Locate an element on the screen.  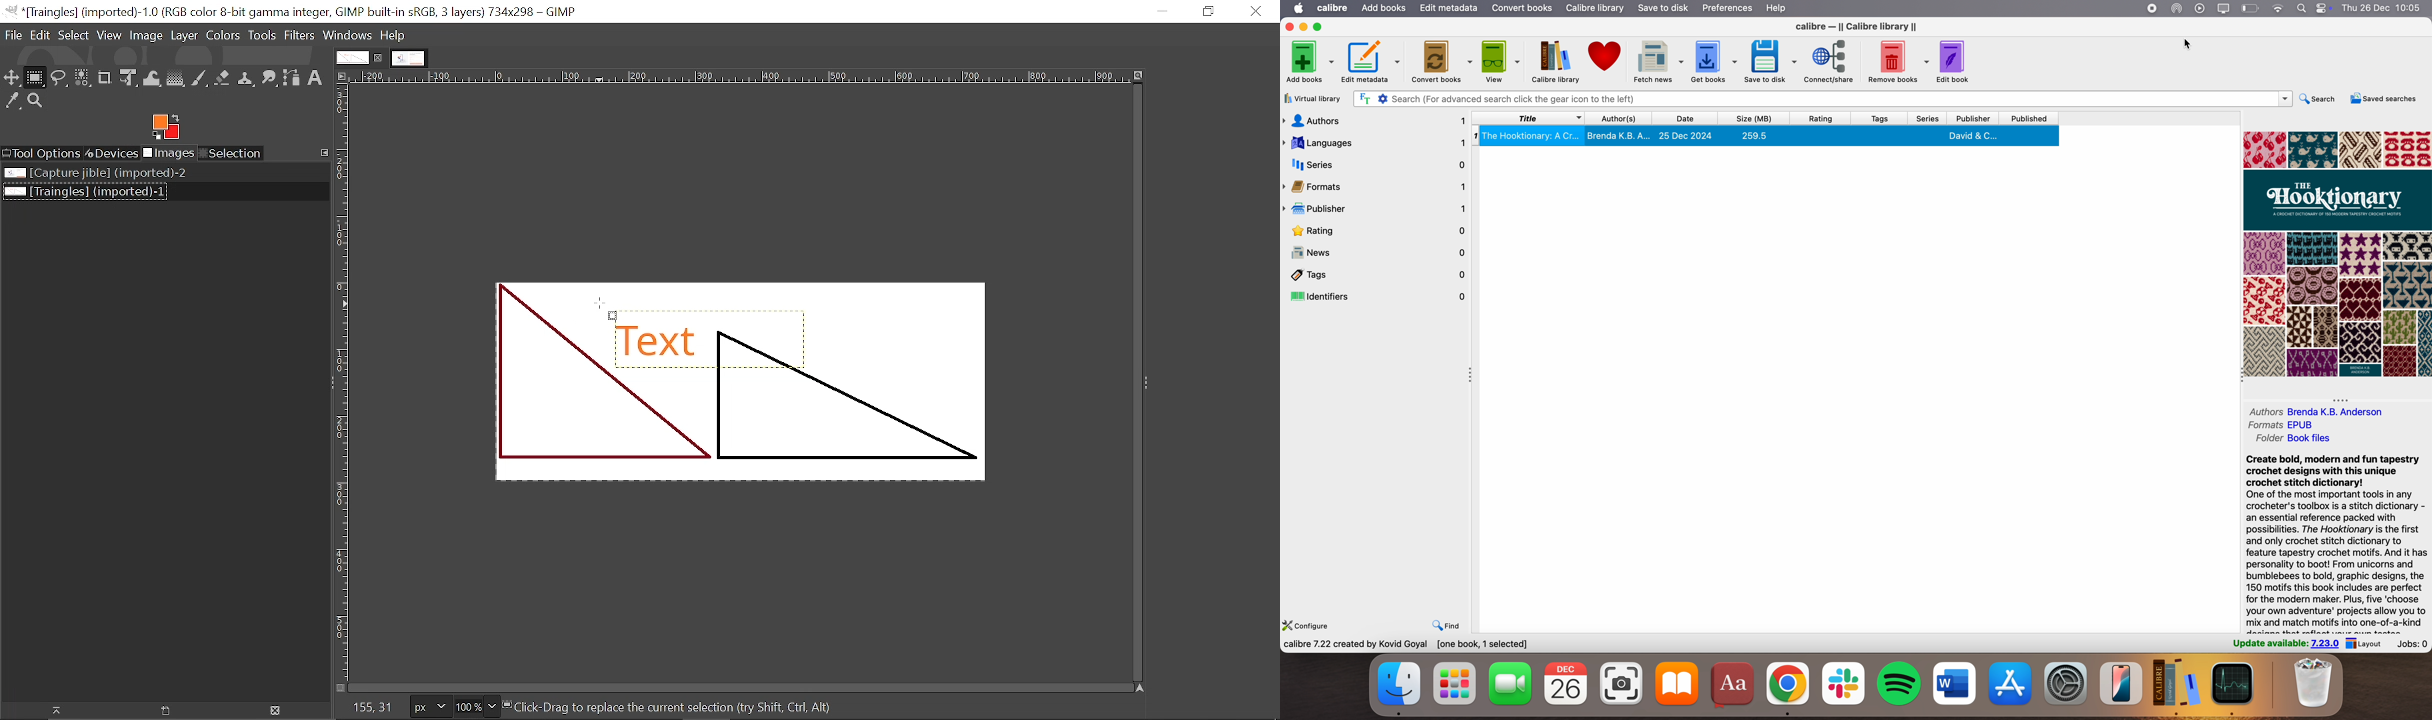
title is located at coordinates (1529, 118).